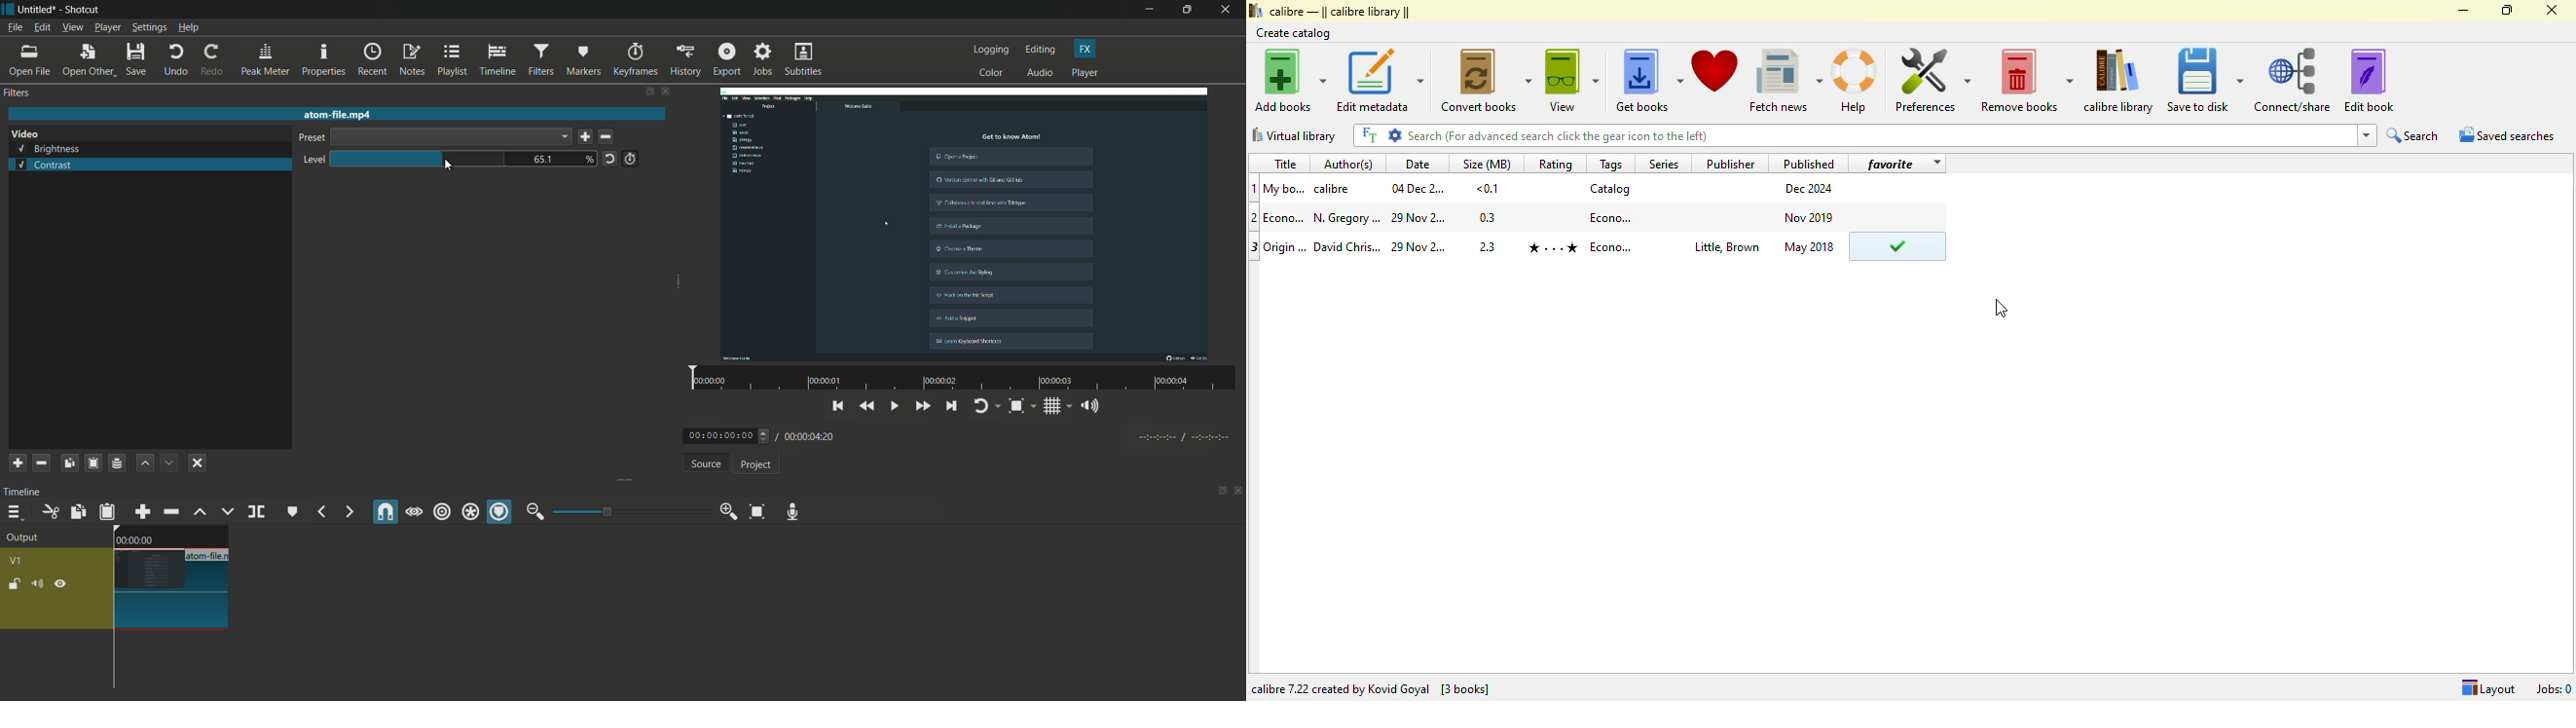 The height and width of the screenshot is (728, 2576). Describe the element at coordinates (1255, 217) in the screenshot. I see `2` at that location.